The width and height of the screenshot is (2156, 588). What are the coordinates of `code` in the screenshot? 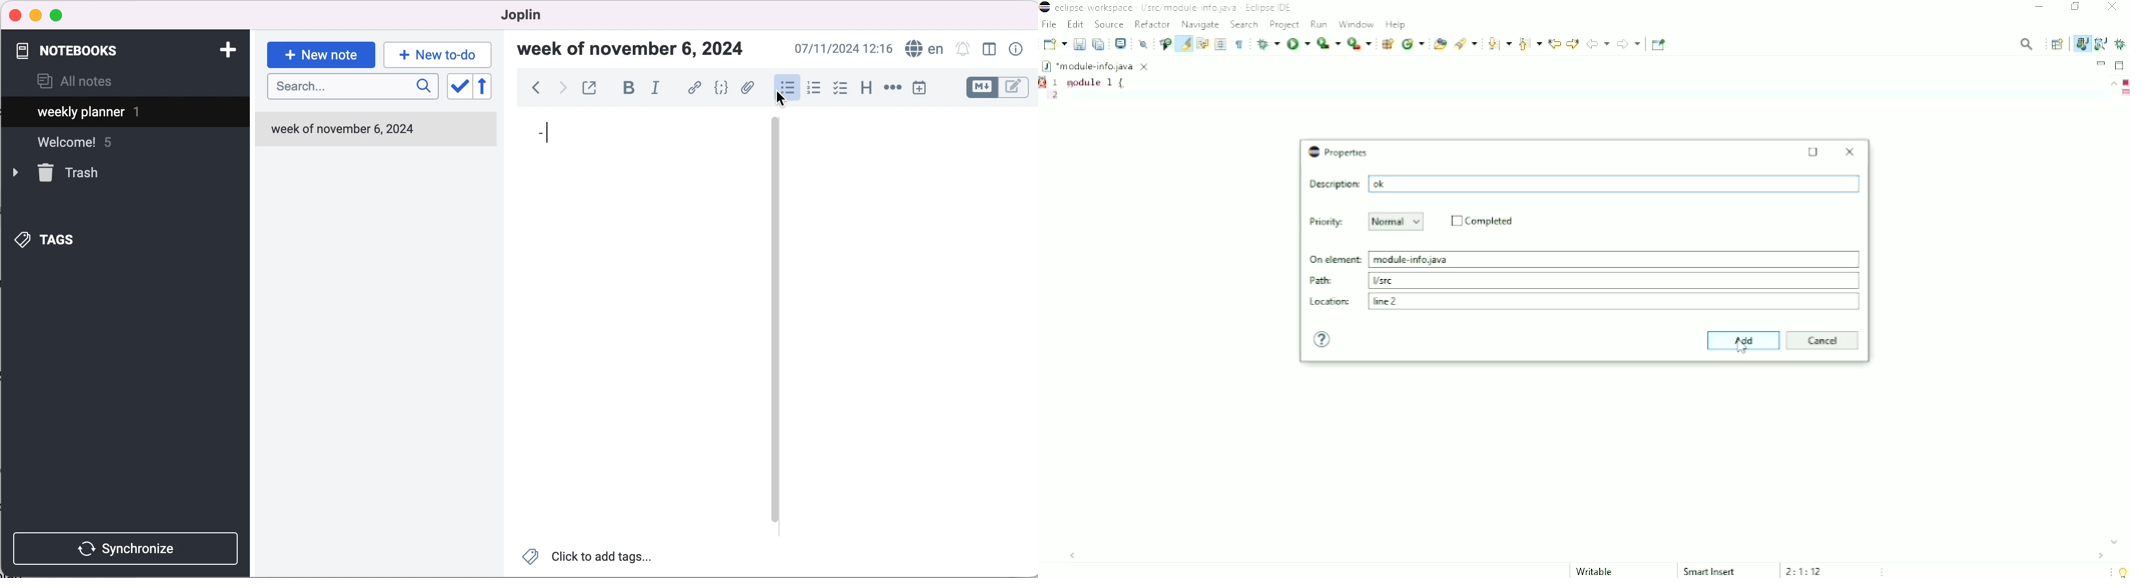 It's located at (722, 89).